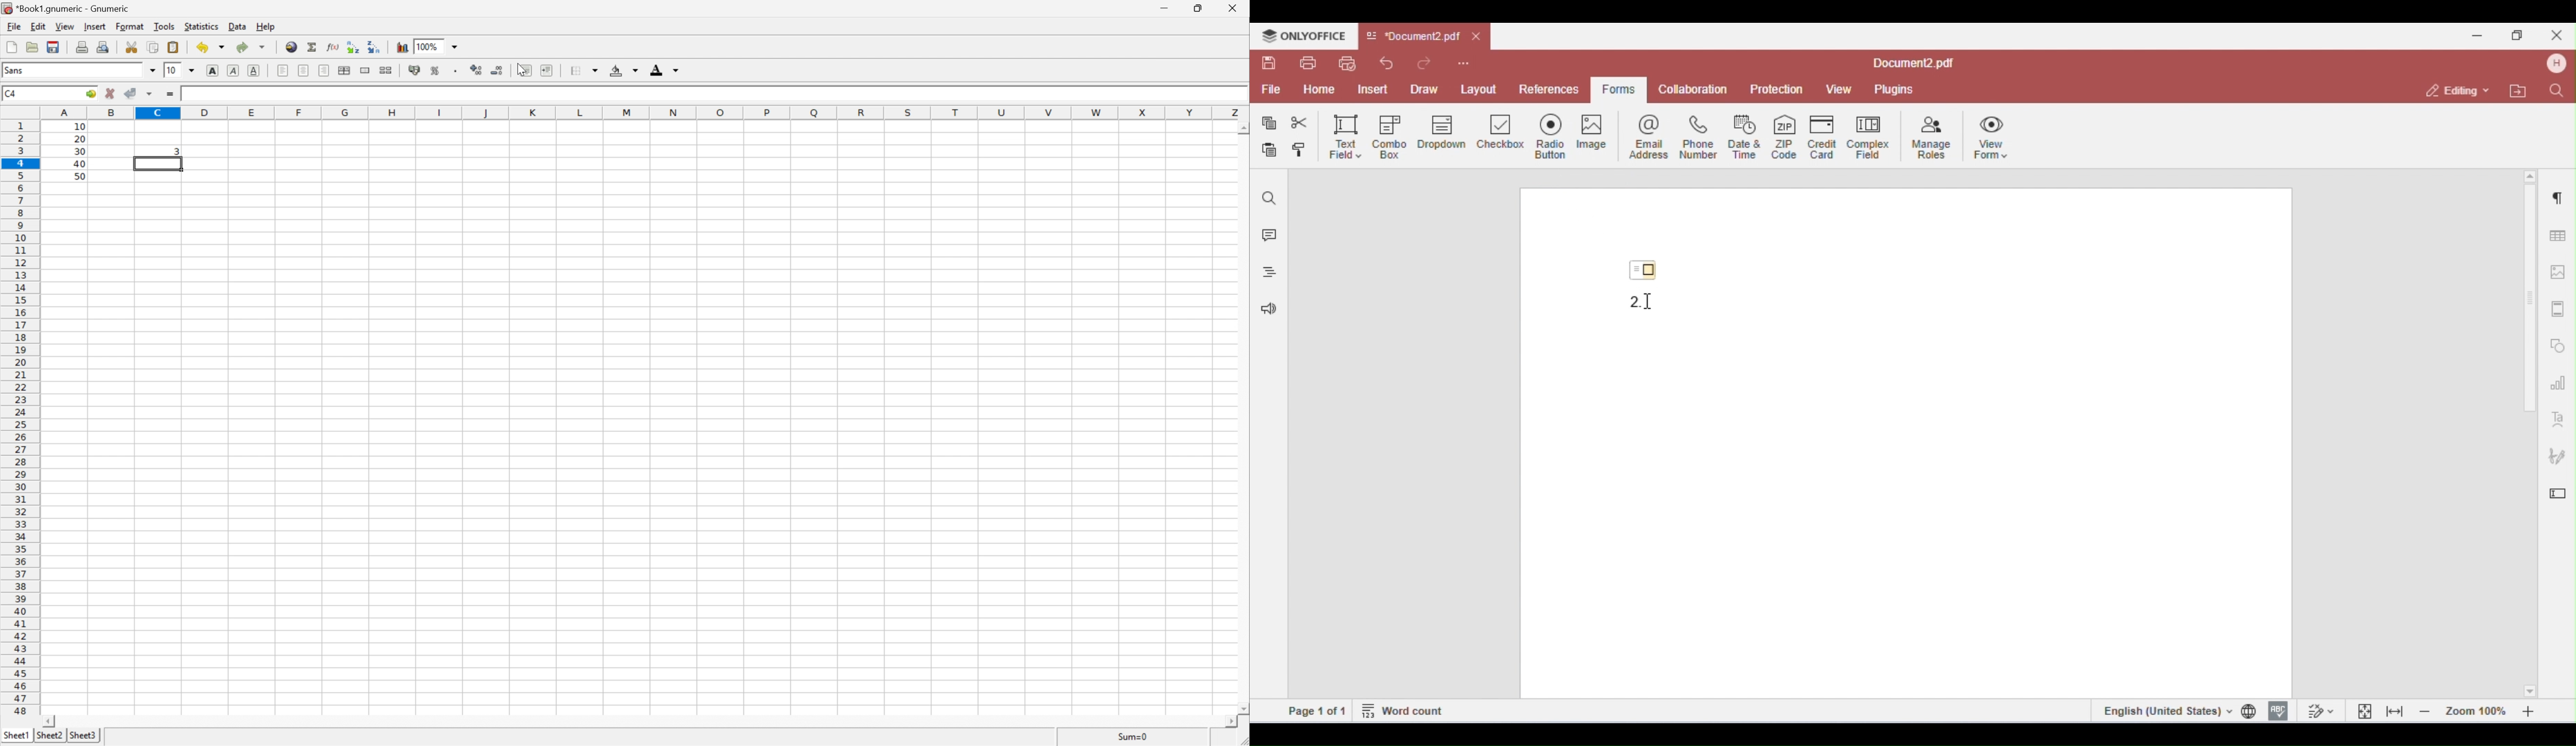 The width and height of the screenshot is (2576, 756). What do you see at coordinates (53, 46) in the screenshot?
I see `Save the current workbook` at bounding box center [53, 46].